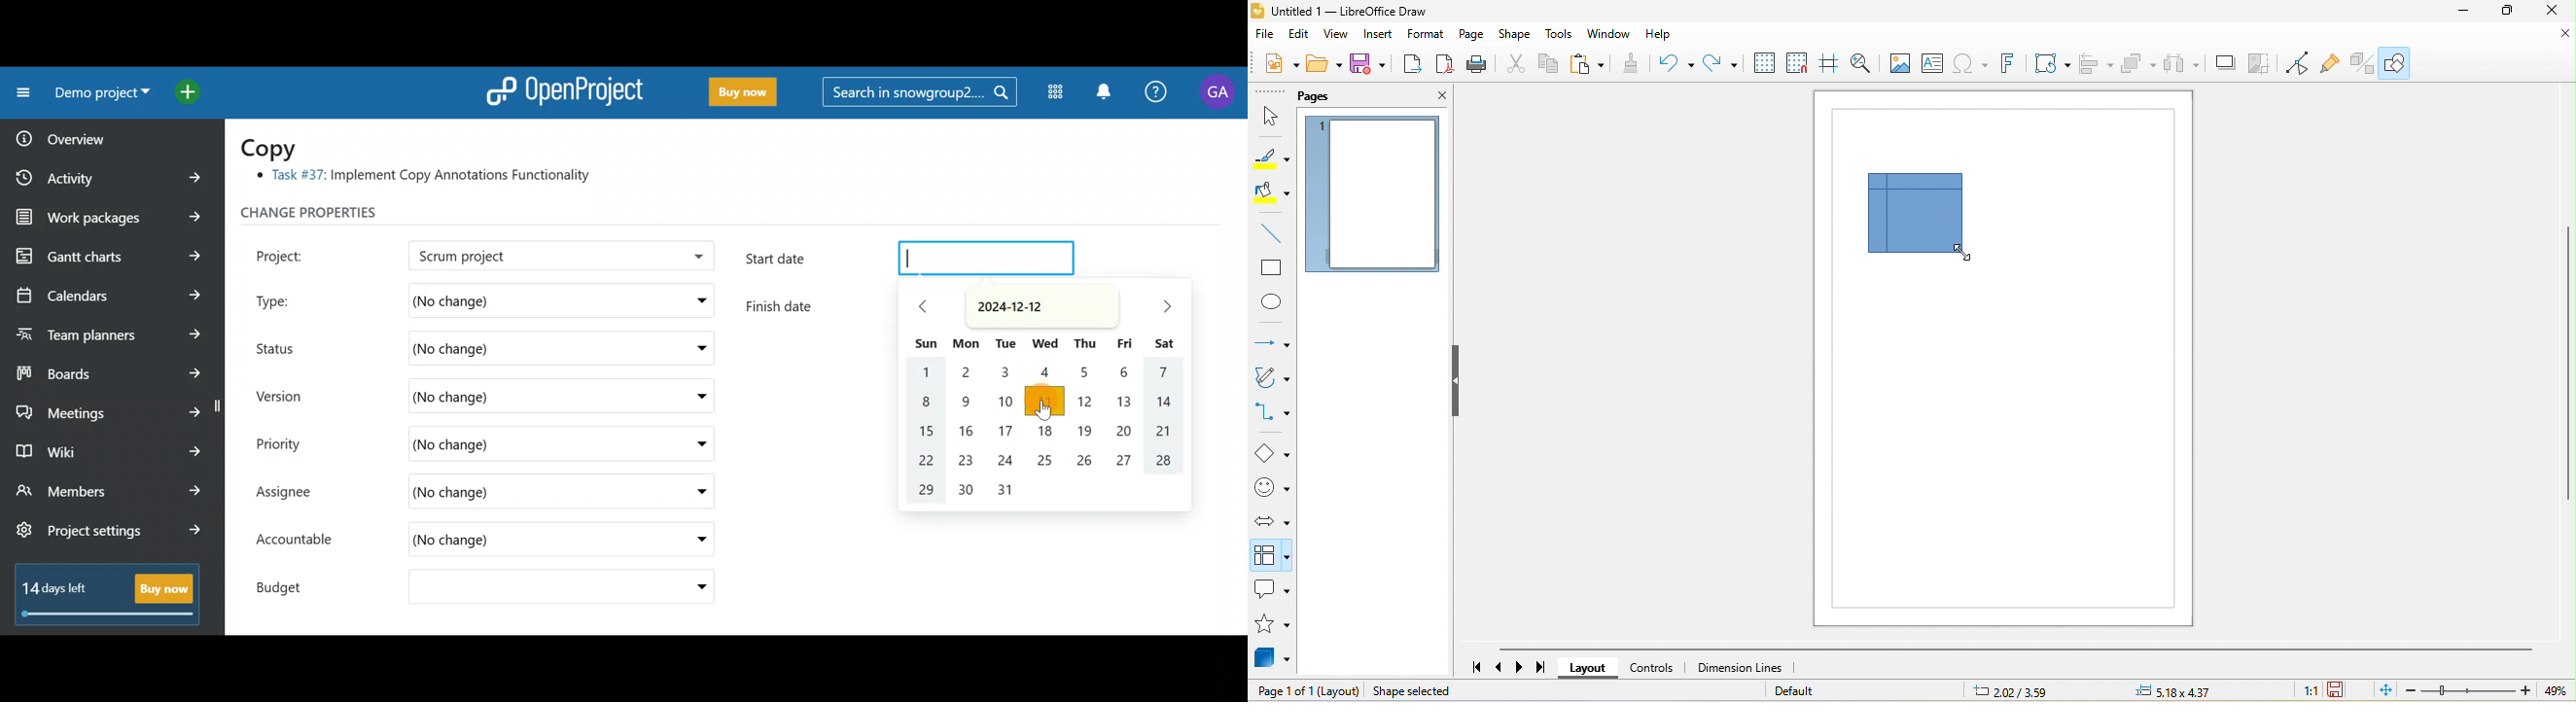  I want to click on Tue, so click(1006, 344).